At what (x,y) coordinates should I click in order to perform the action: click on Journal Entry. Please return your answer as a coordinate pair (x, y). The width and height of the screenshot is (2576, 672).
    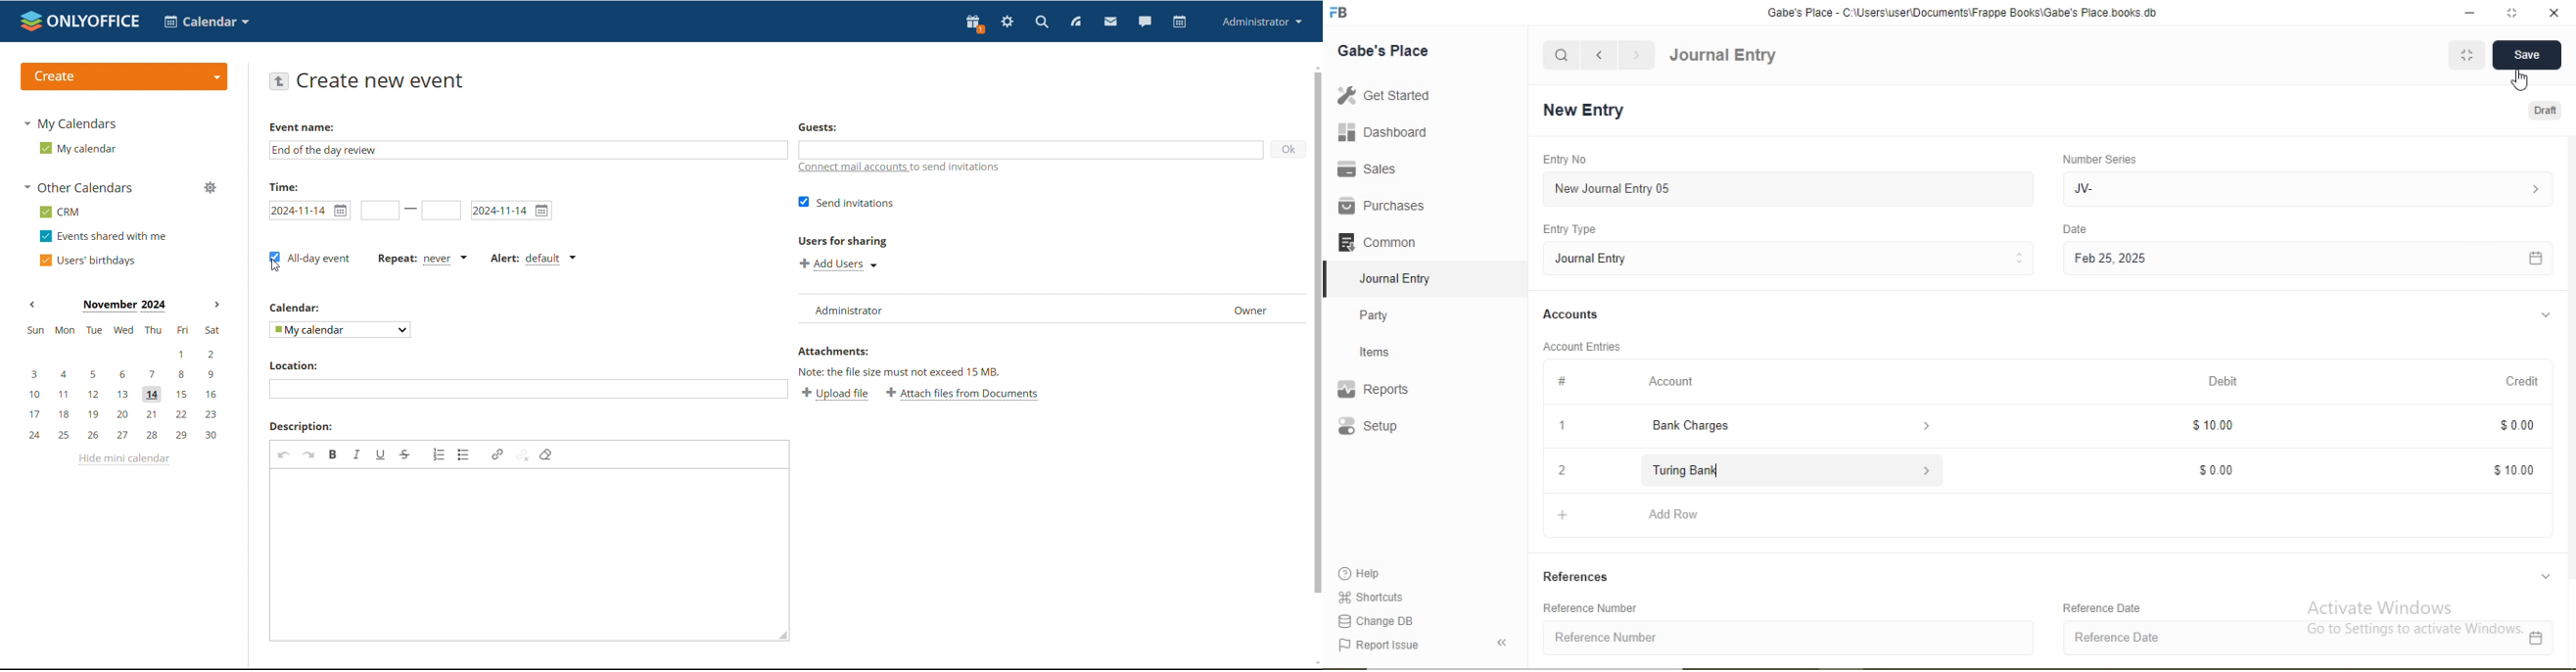
    Looking at the image, I should click on (1723, 56).